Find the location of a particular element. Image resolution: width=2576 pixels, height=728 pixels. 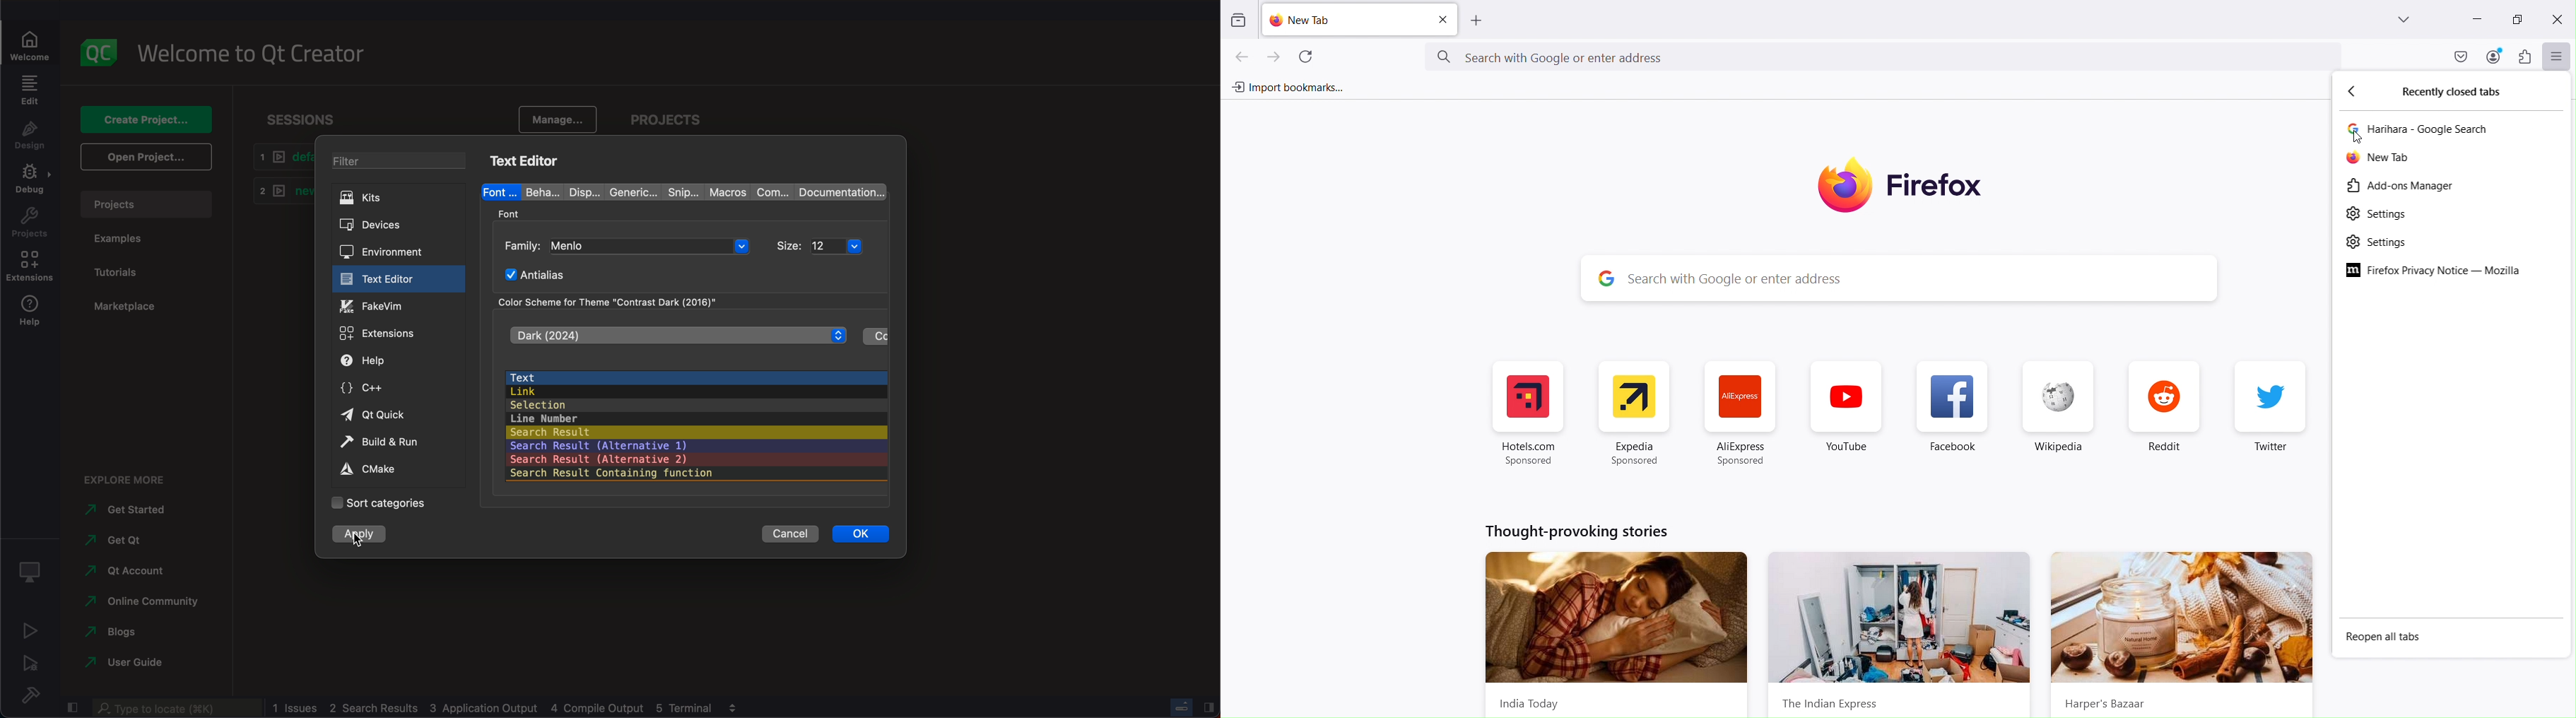

Firefox logo is located at coordinates (1910, 185).